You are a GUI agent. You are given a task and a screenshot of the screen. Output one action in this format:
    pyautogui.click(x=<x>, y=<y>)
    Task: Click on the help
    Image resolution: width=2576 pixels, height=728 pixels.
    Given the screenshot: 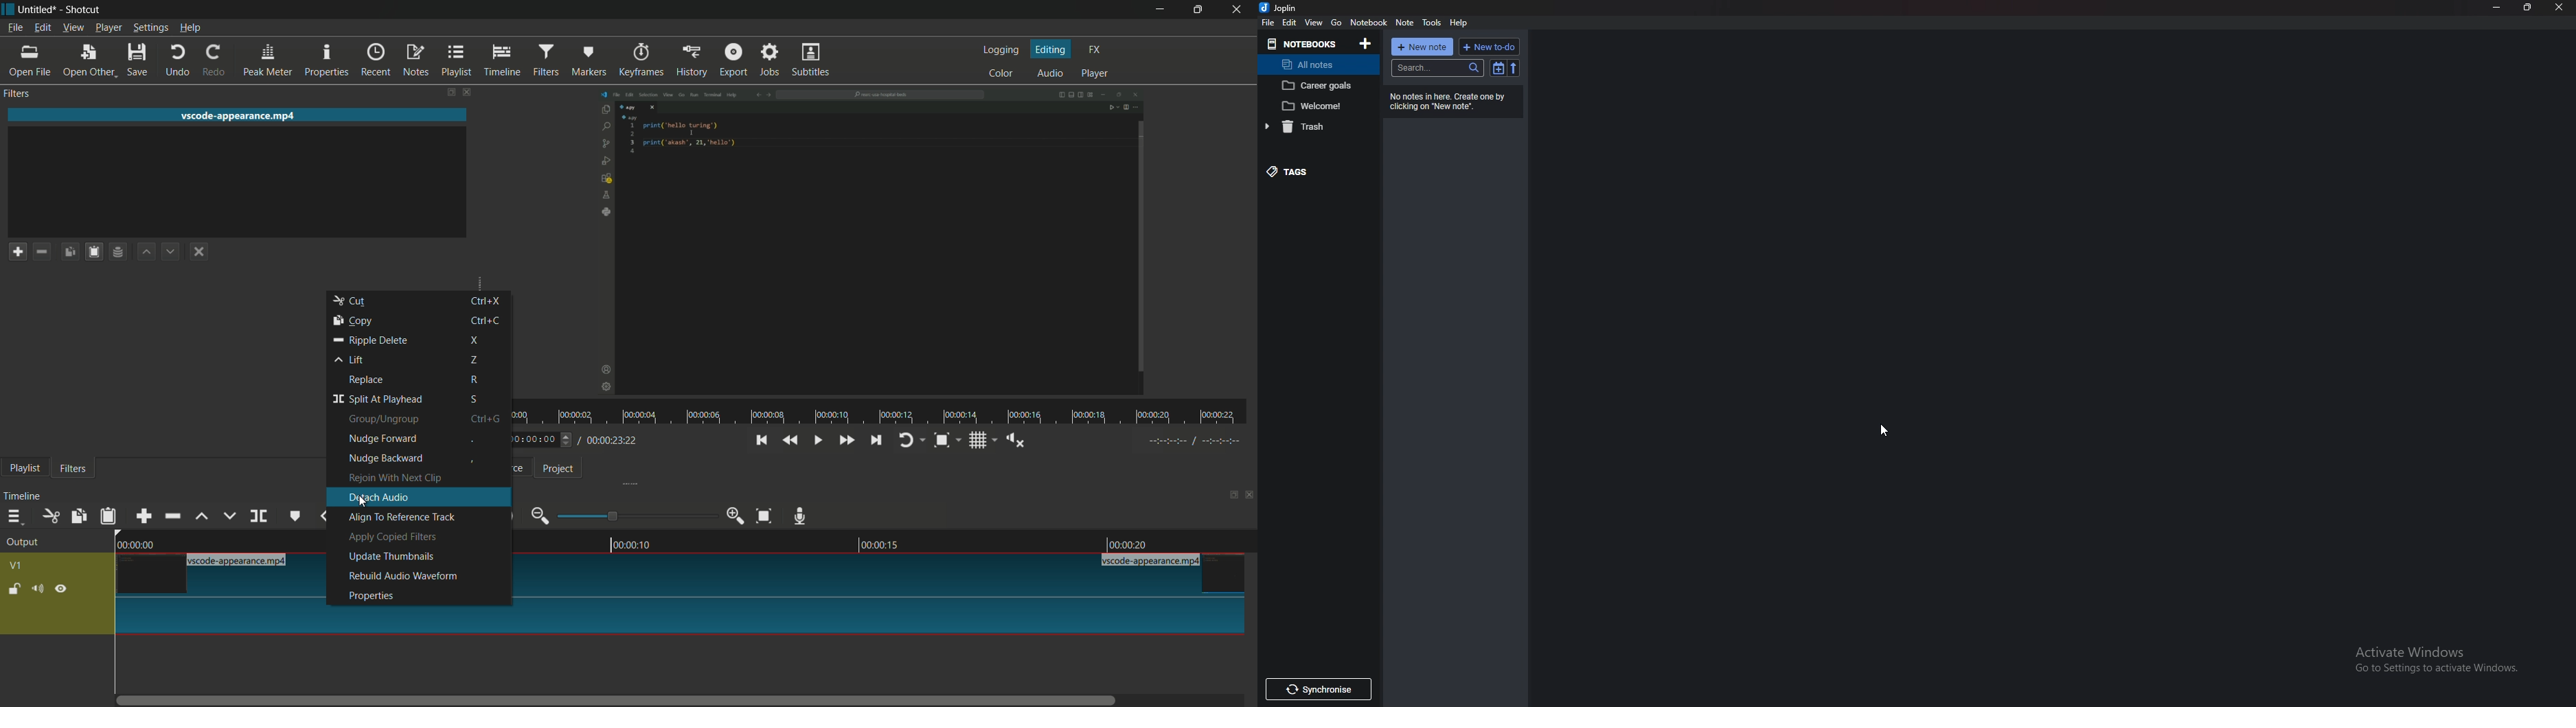 What is the action you would take?
    pyautogui.click(x=1460, y=23)
    